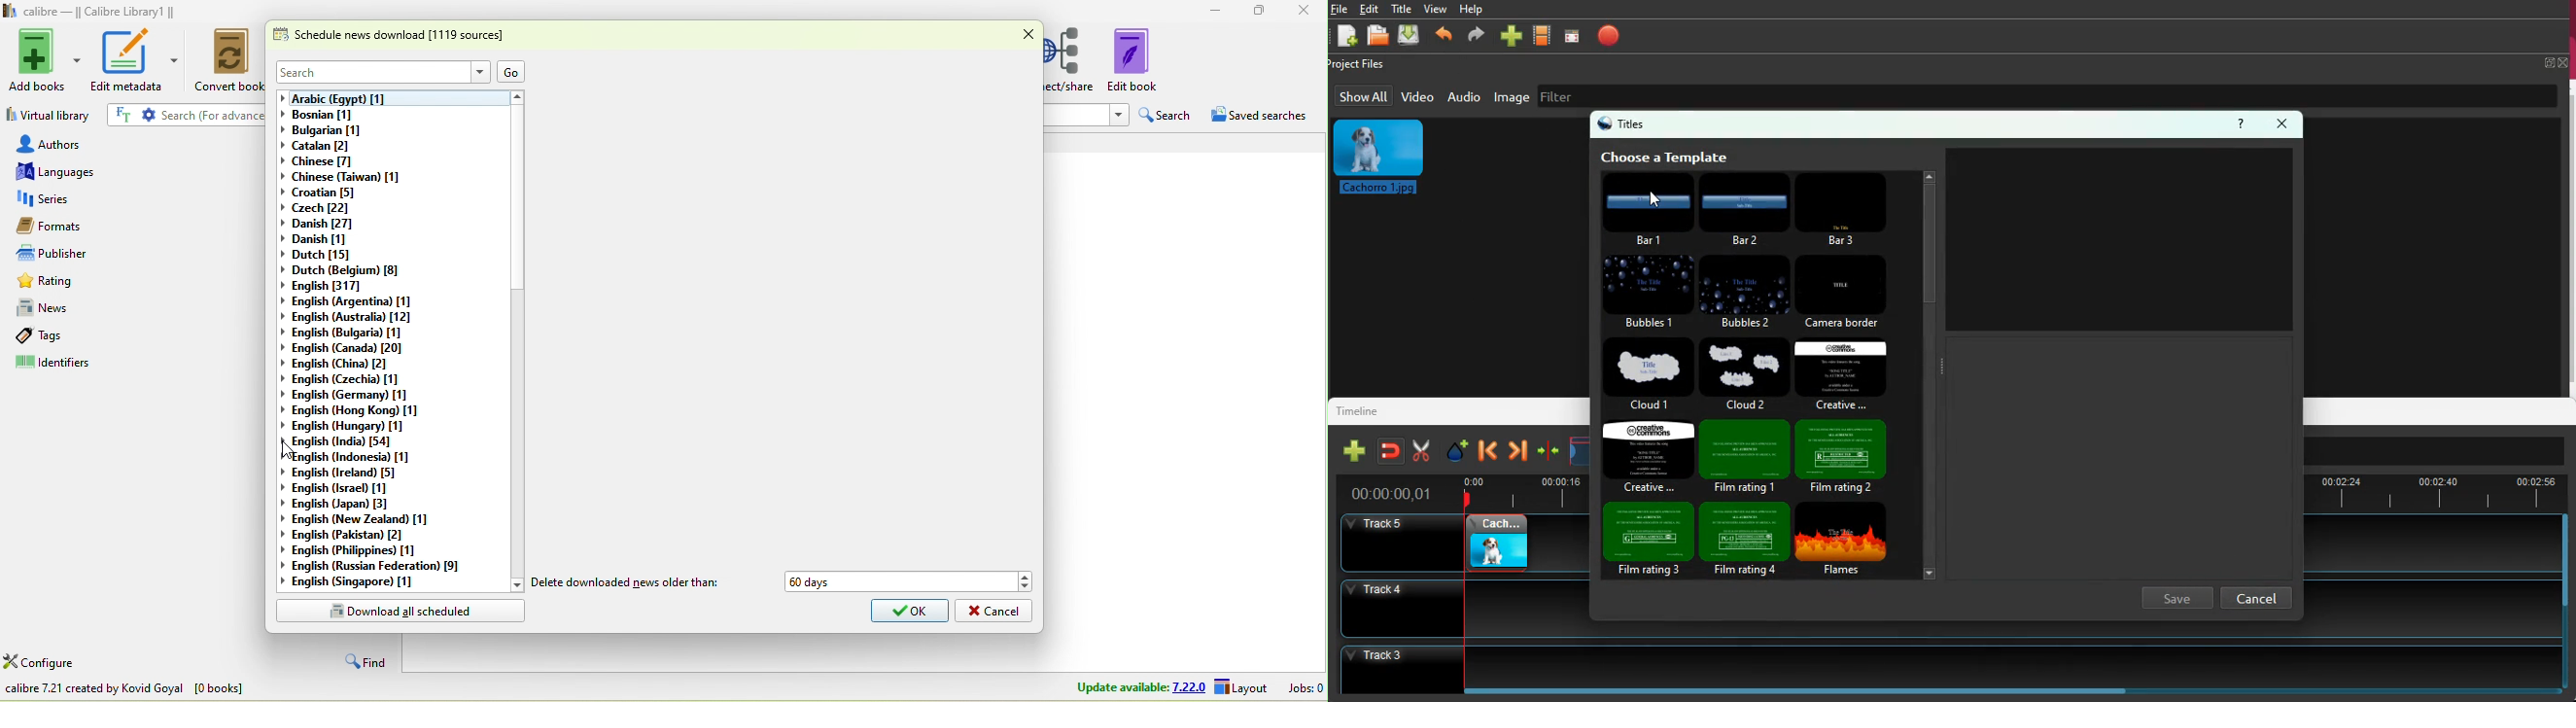 This screenshot has width=2576, height=728. I want to click on bosnian [1], so click(335, 116).